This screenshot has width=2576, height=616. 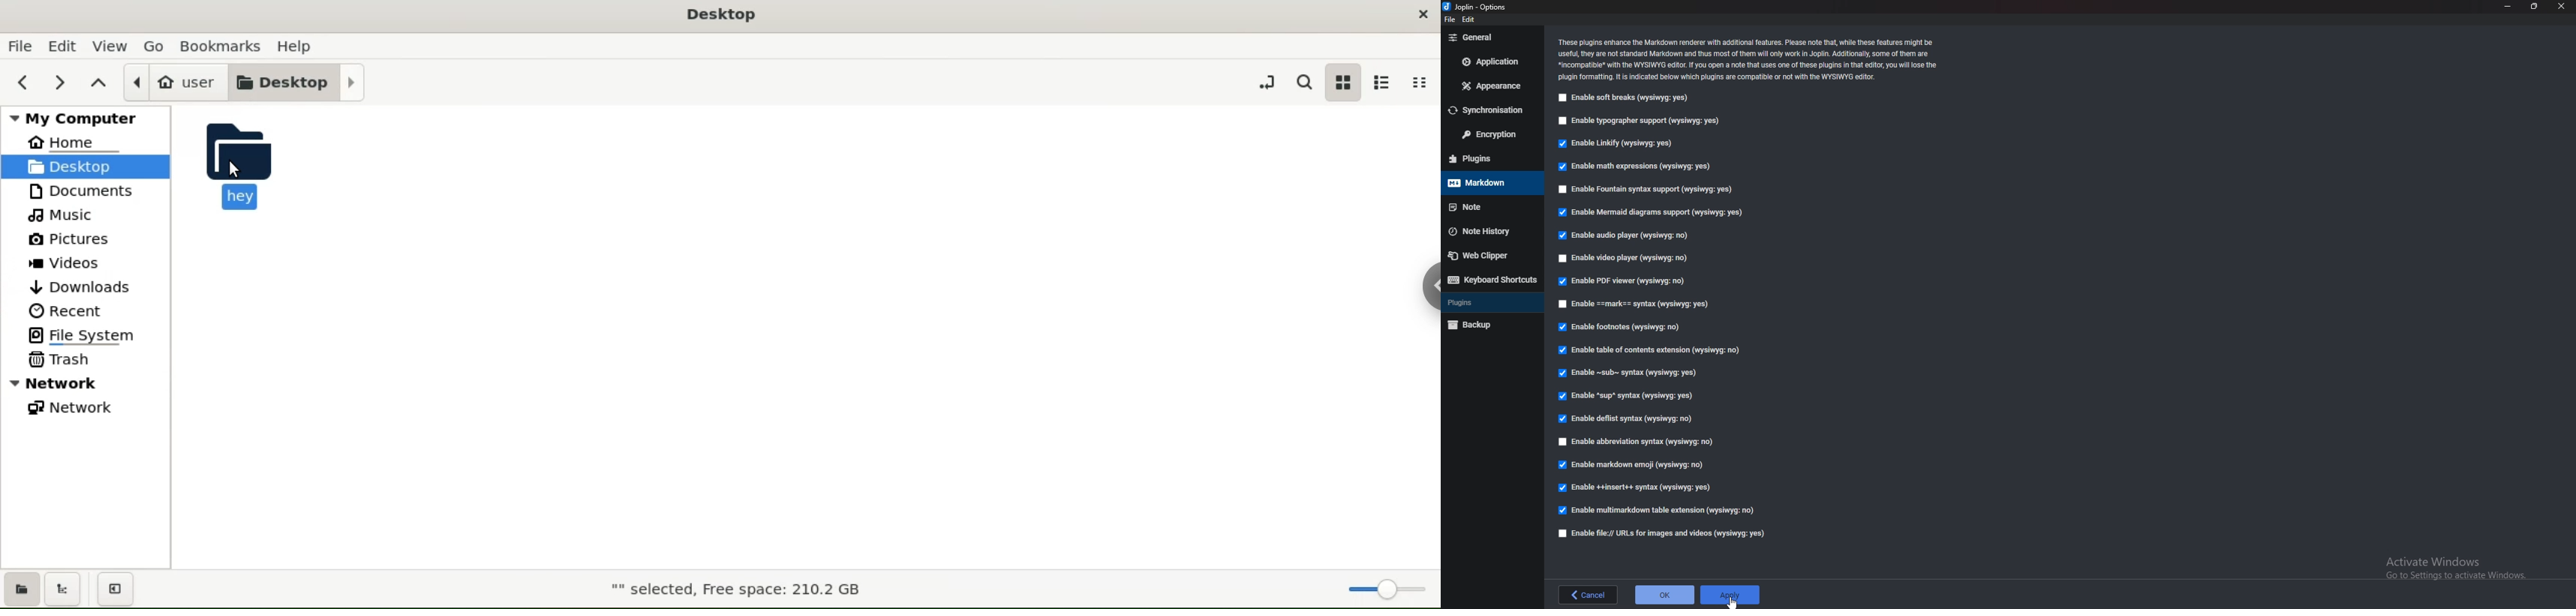 I want to click on file system, so click(x=86, y=336).